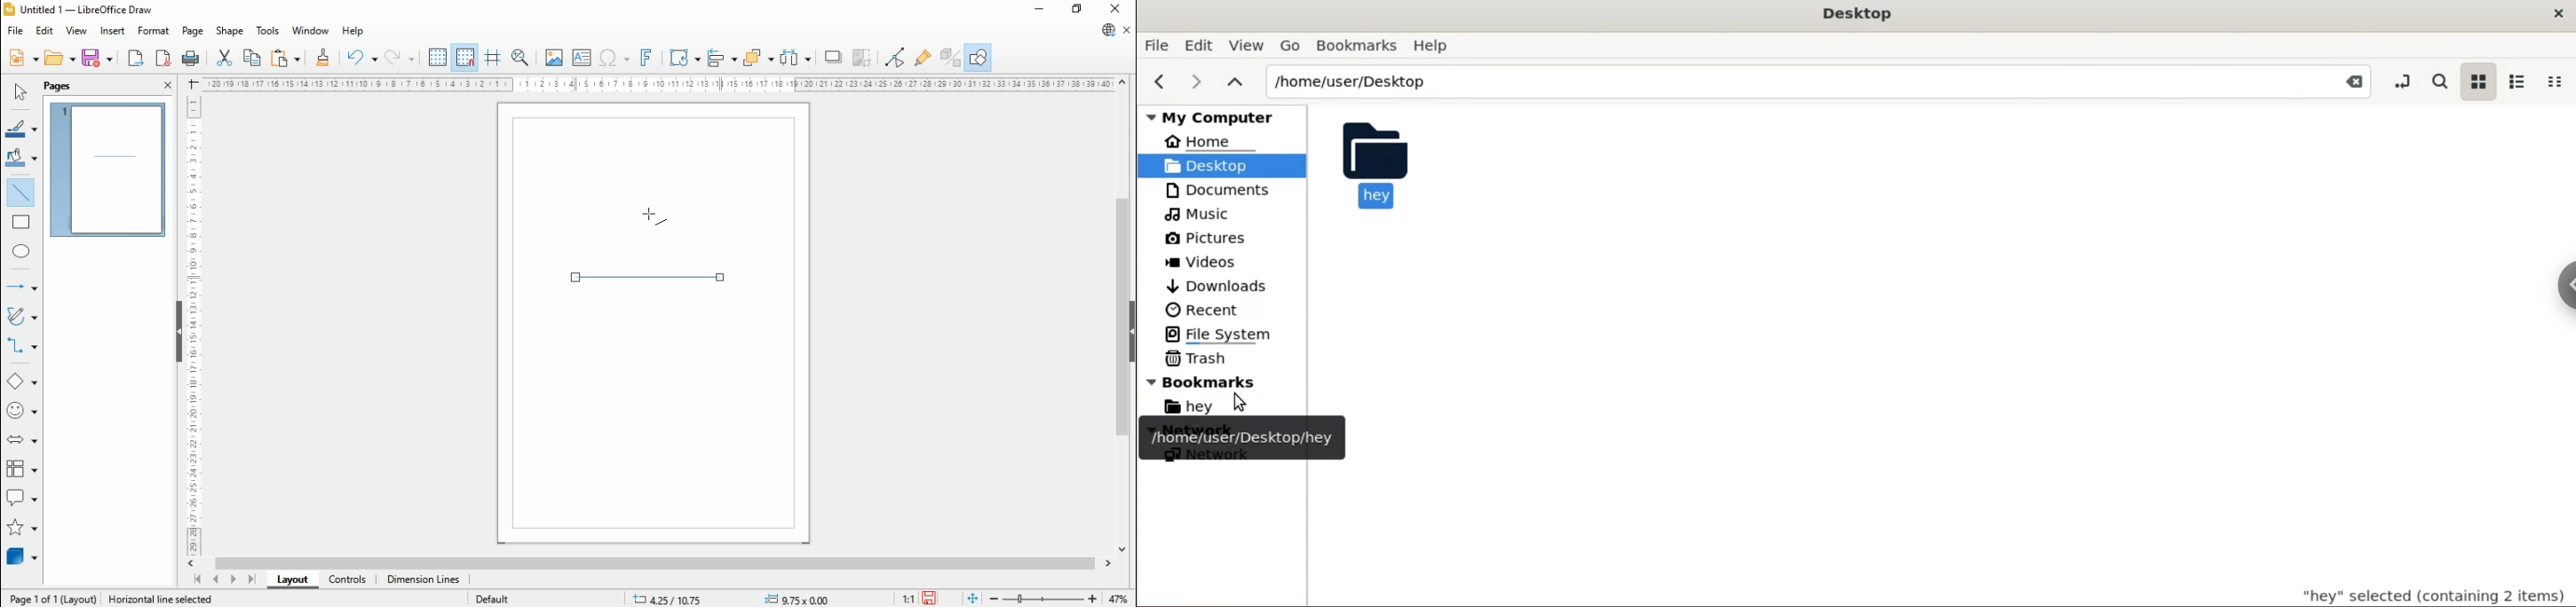  Describe the element at coordinates (361, 57) in the screenshot. I see `undo` at that location.